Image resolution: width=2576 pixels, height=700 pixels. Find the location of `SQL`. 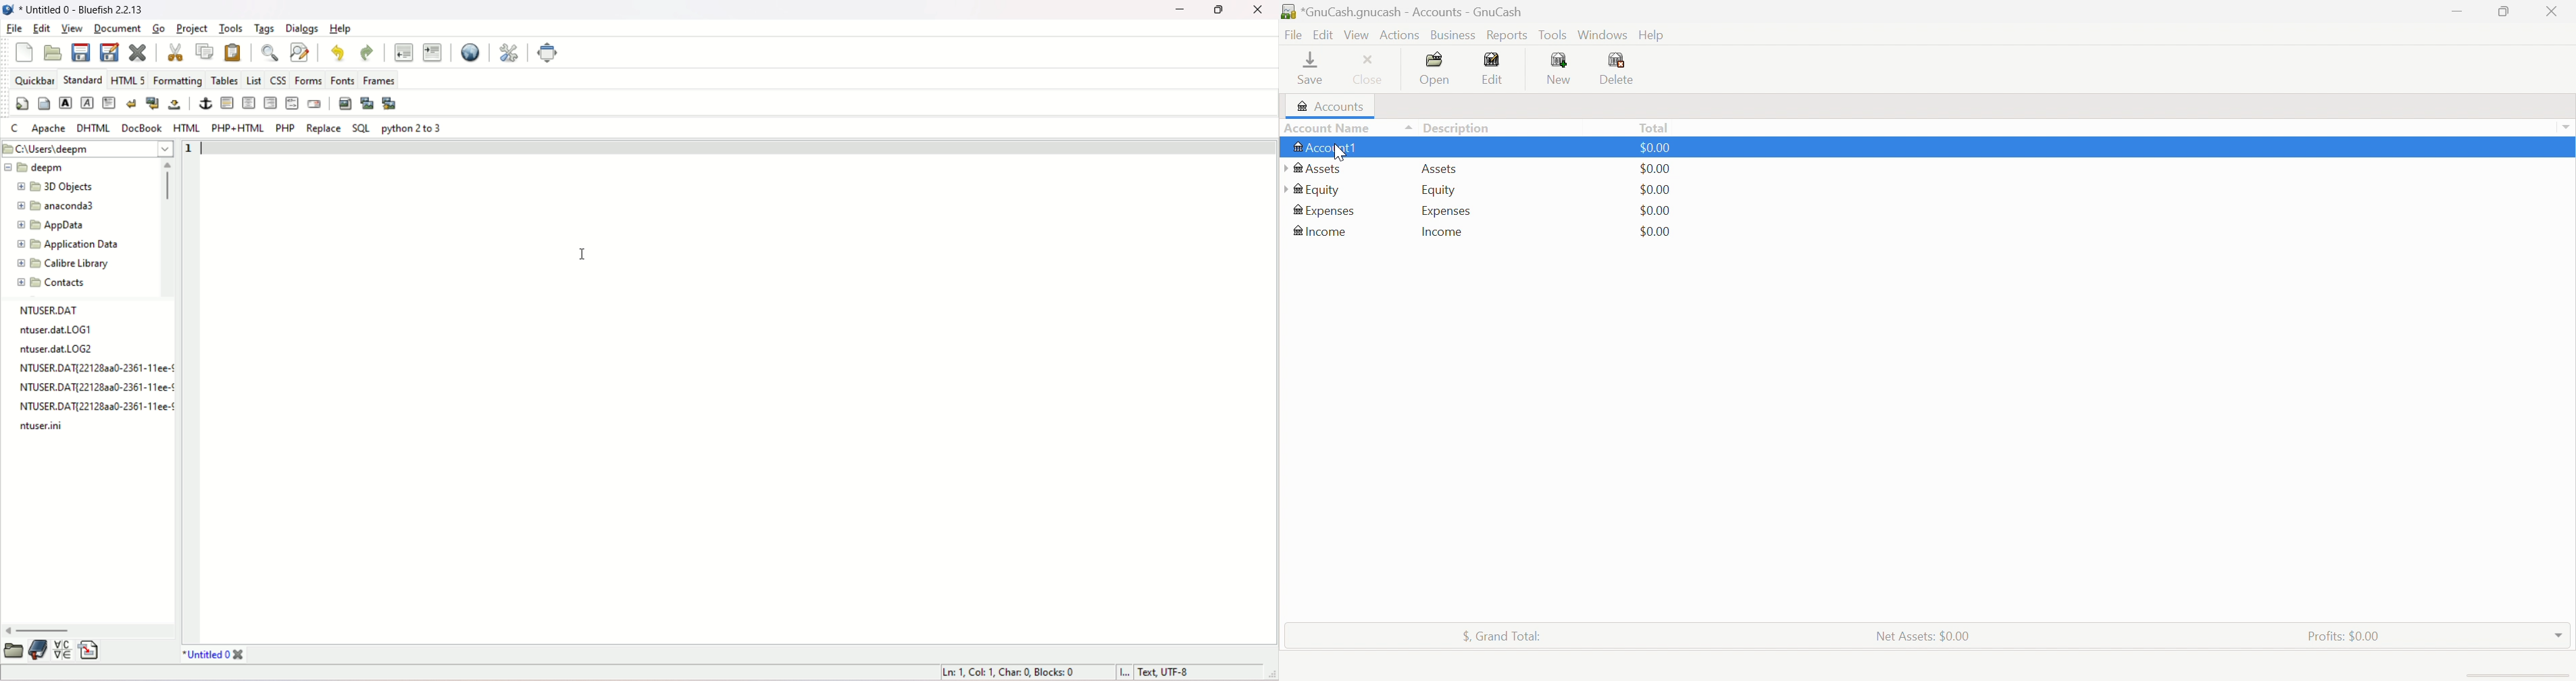

SQL is located at coordinates (361, 129).